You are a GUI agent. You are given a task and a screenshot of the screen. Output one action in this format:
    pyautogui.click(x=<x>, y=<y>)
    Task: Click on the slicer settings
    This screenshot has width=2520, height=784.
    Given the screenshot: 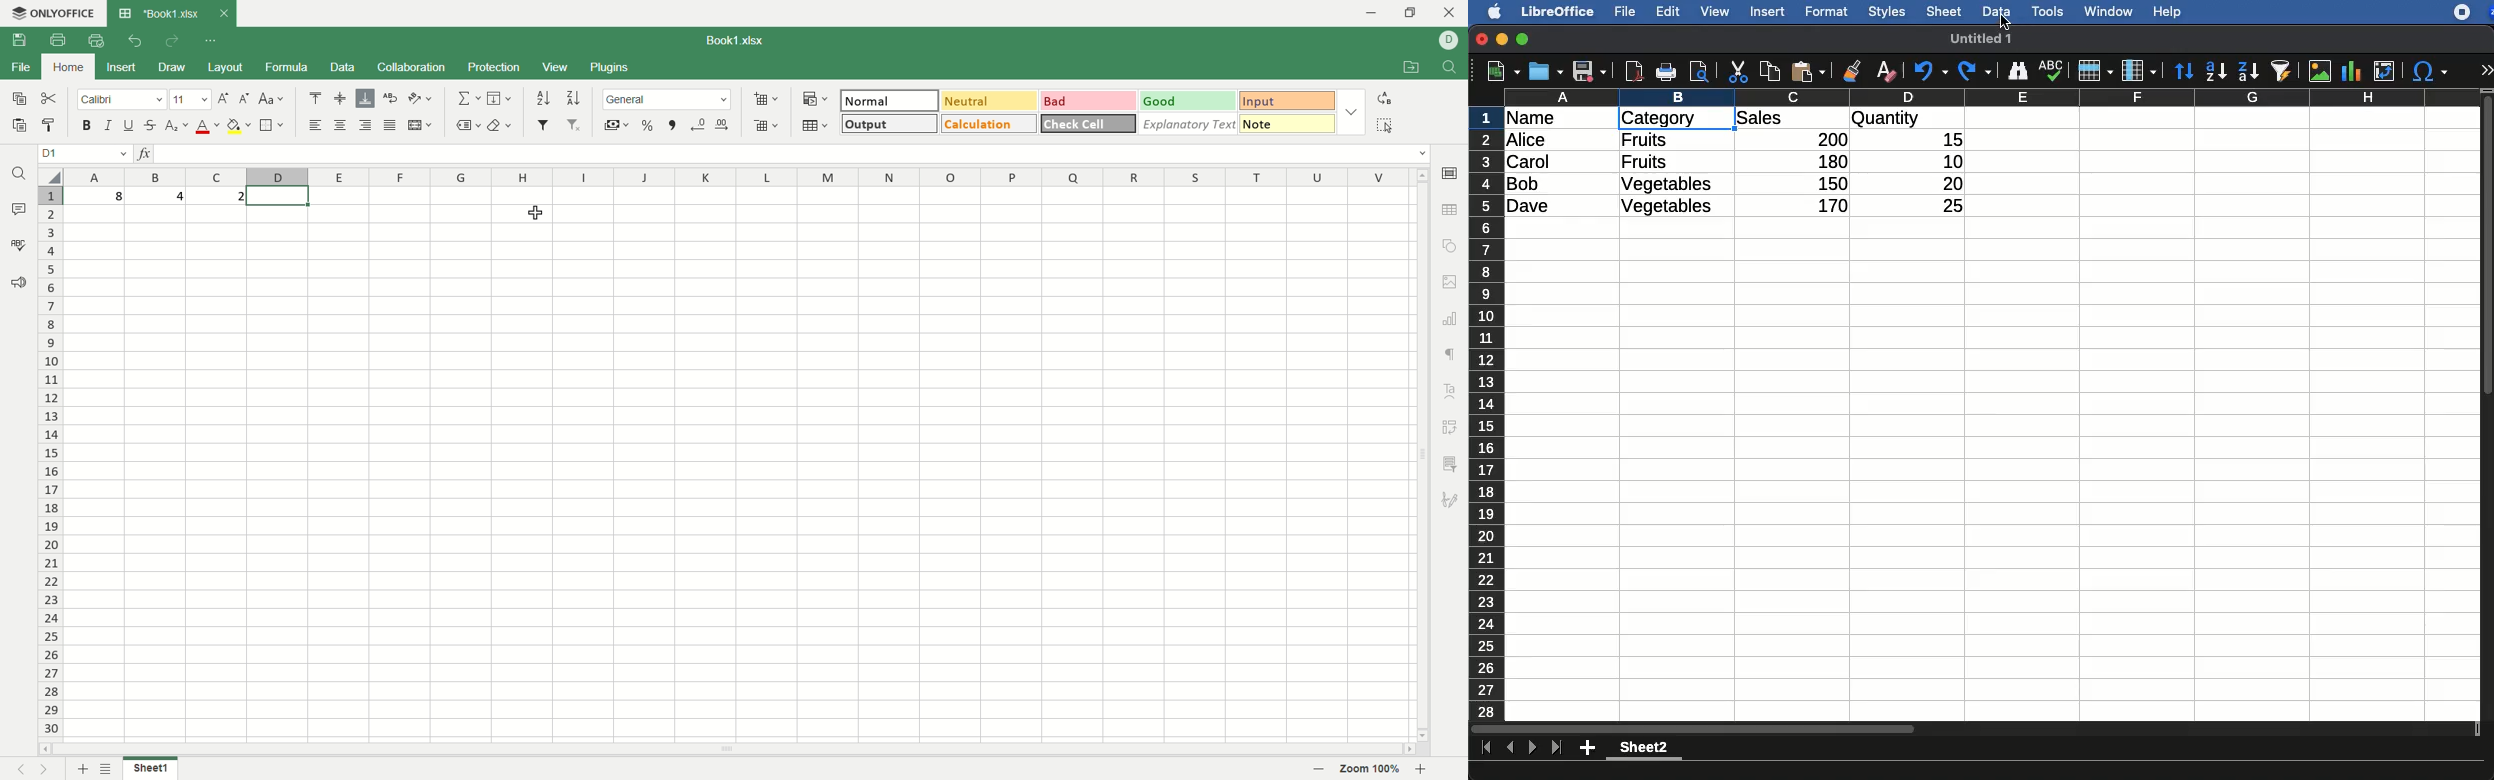 What is the action you would take?
    pyautogui.click(x=1451, y=465)
    